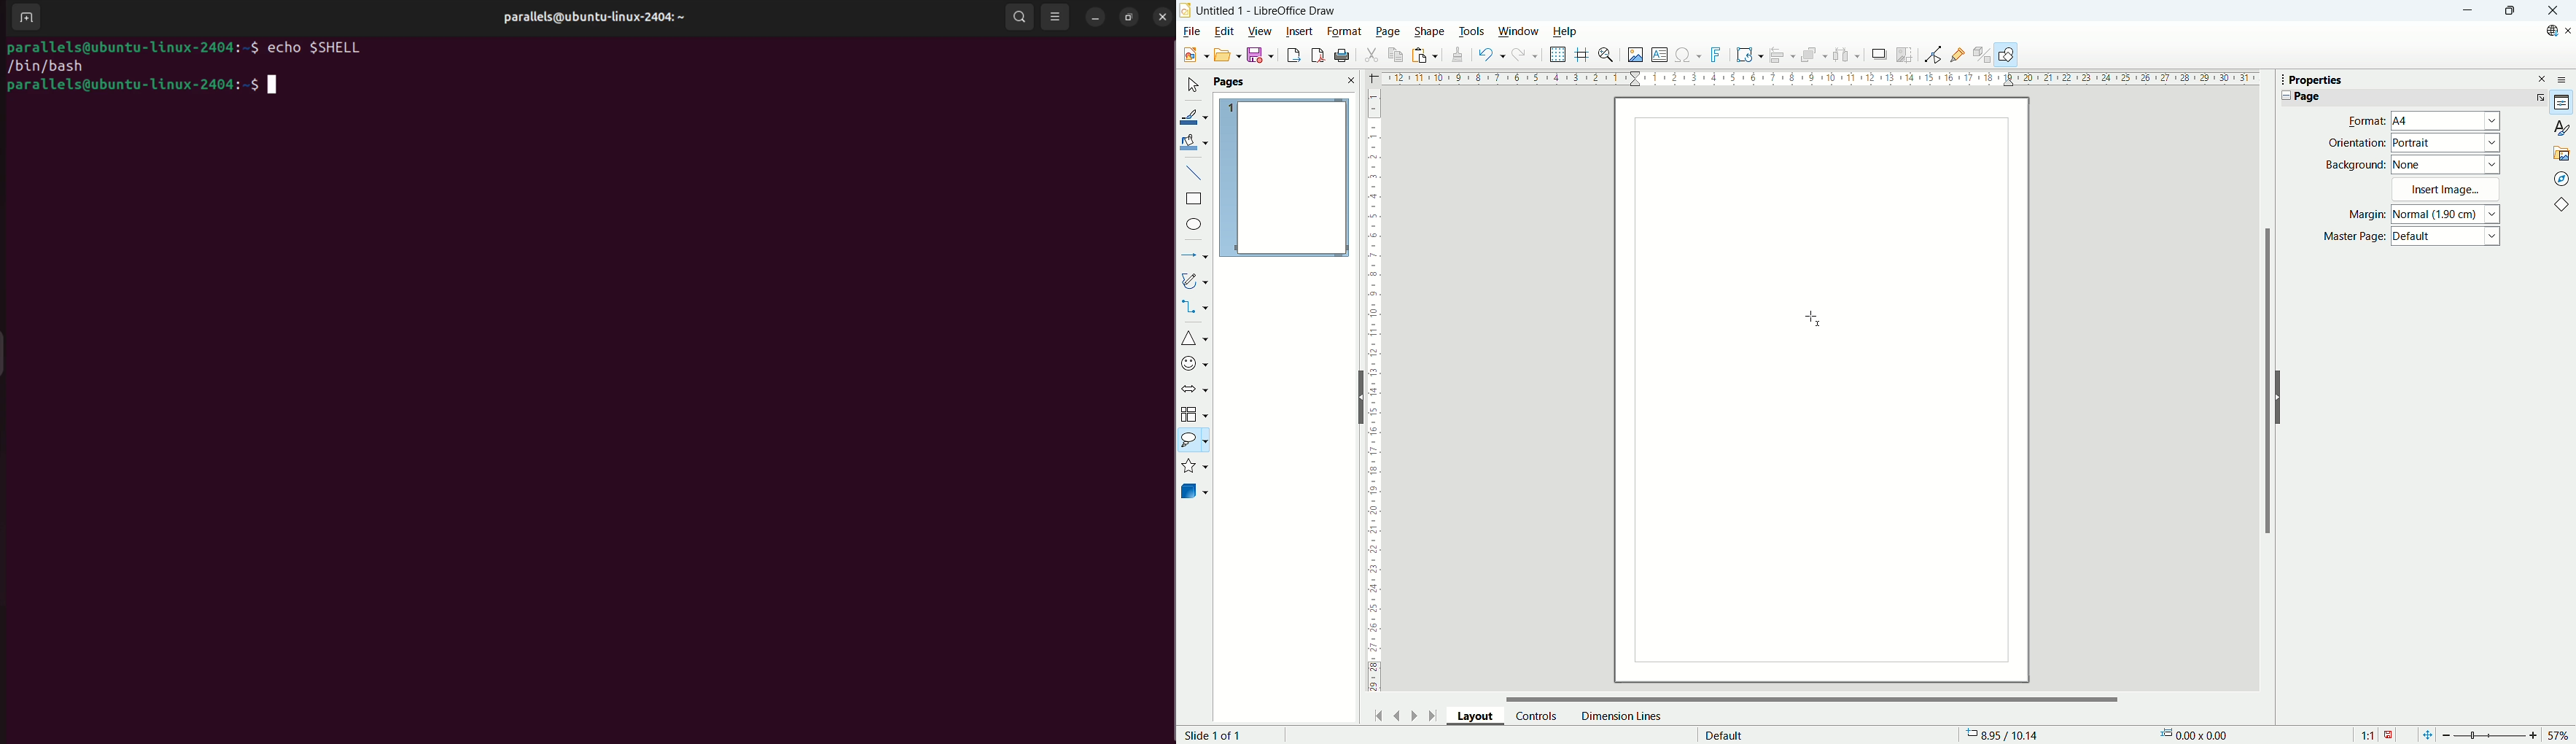  I want to click on Navigator, so click(2561, 178).